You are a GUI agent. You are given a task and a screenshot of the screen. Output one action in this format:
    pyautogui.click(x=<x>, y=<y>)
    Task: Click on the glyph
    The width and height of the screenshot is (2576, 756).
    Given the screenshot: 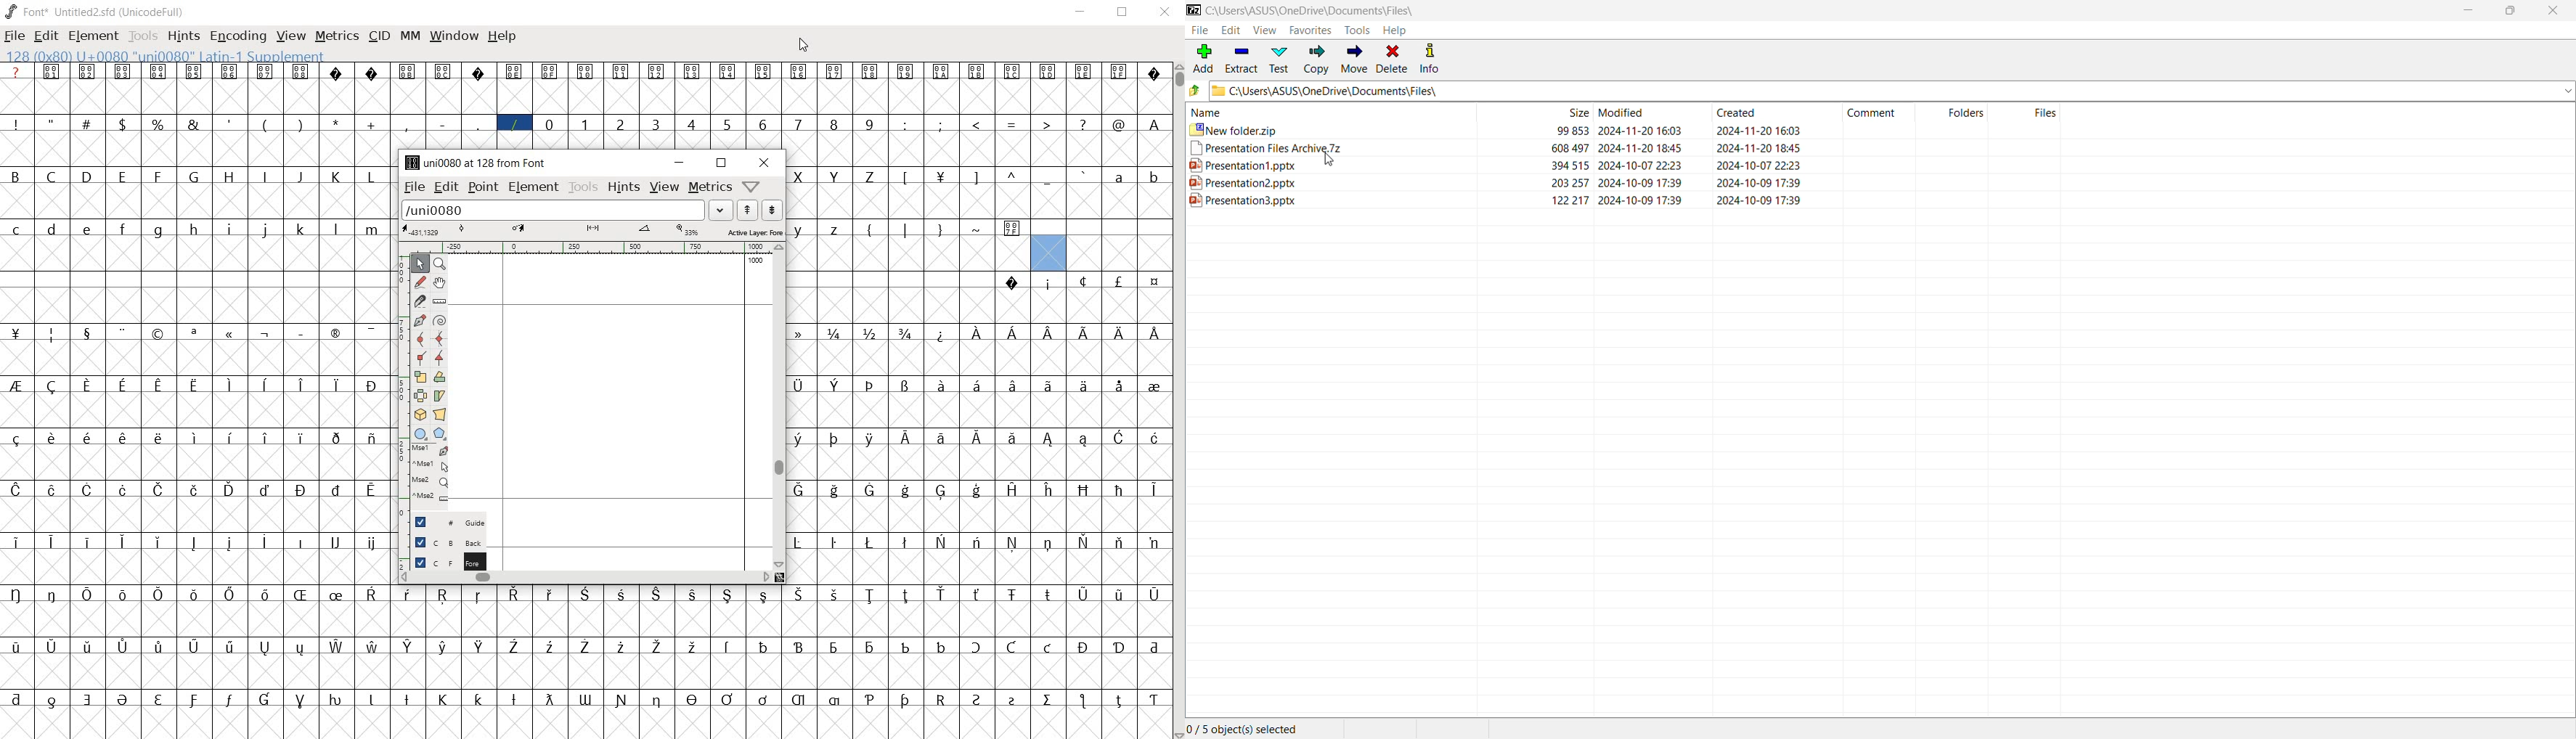 What is the action you would take?
    pyautogui.click(x=159, y=542)
    